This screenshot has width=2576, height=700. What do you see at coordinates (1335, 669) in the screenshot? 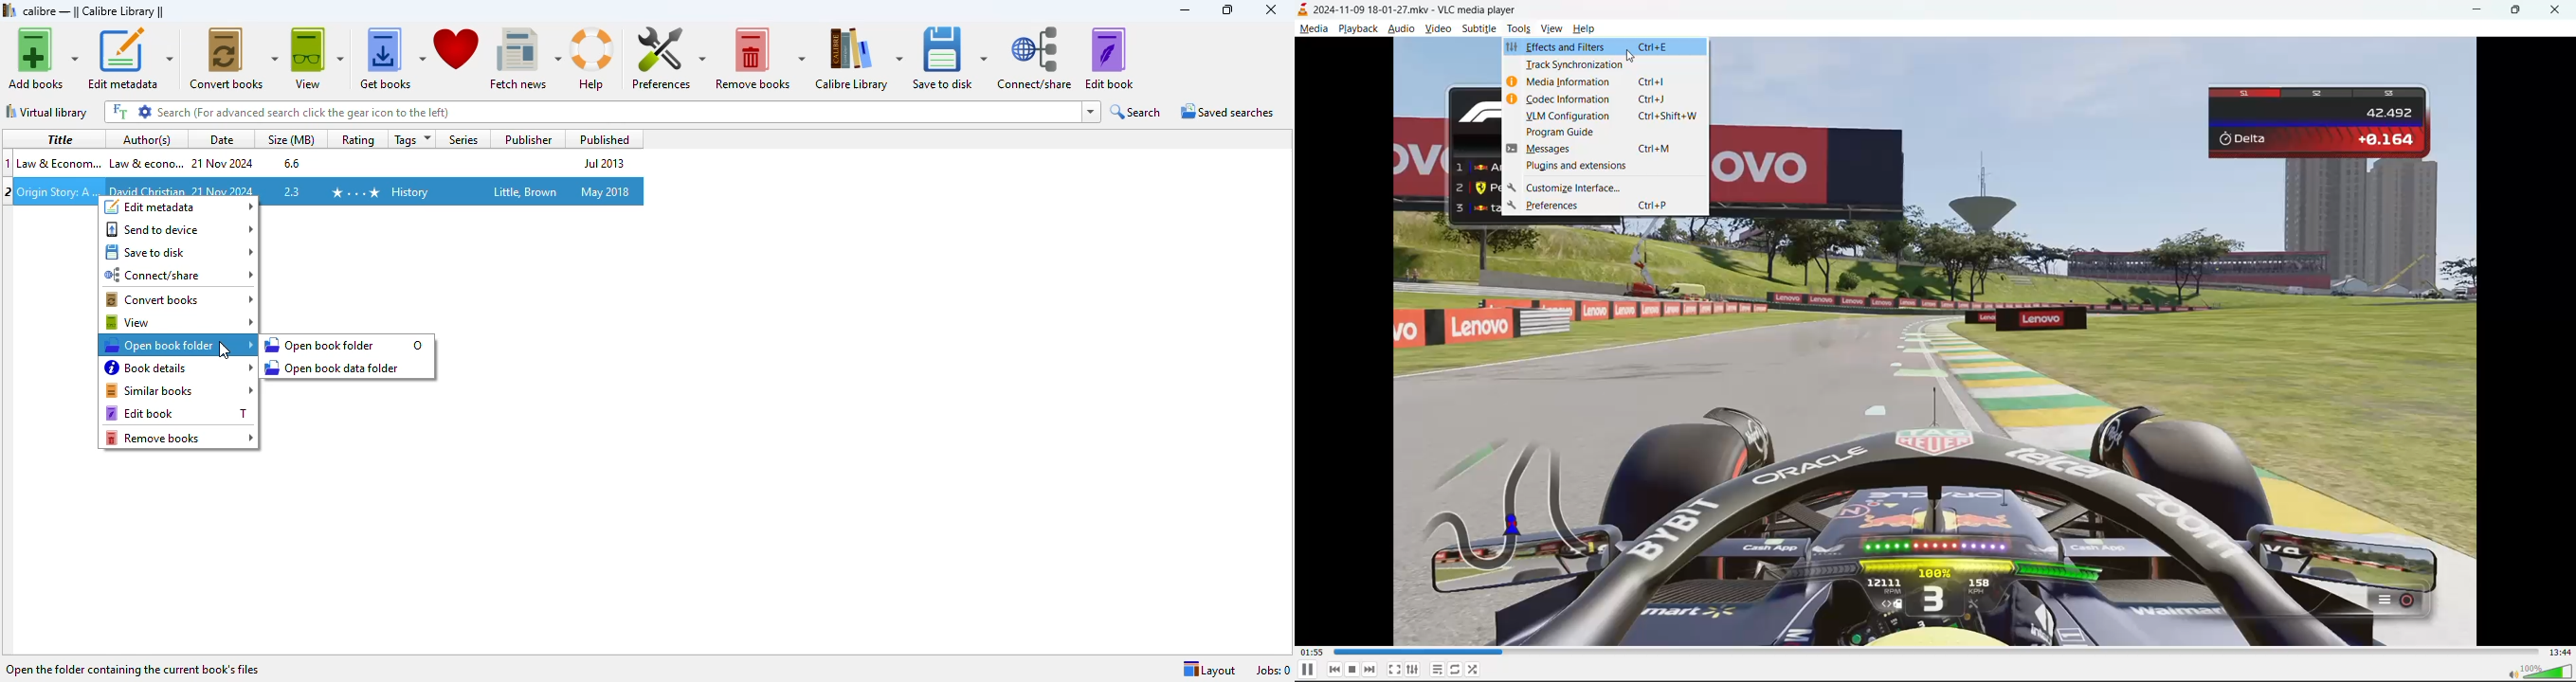
I see `previous` at bounding box center [1335, 669].